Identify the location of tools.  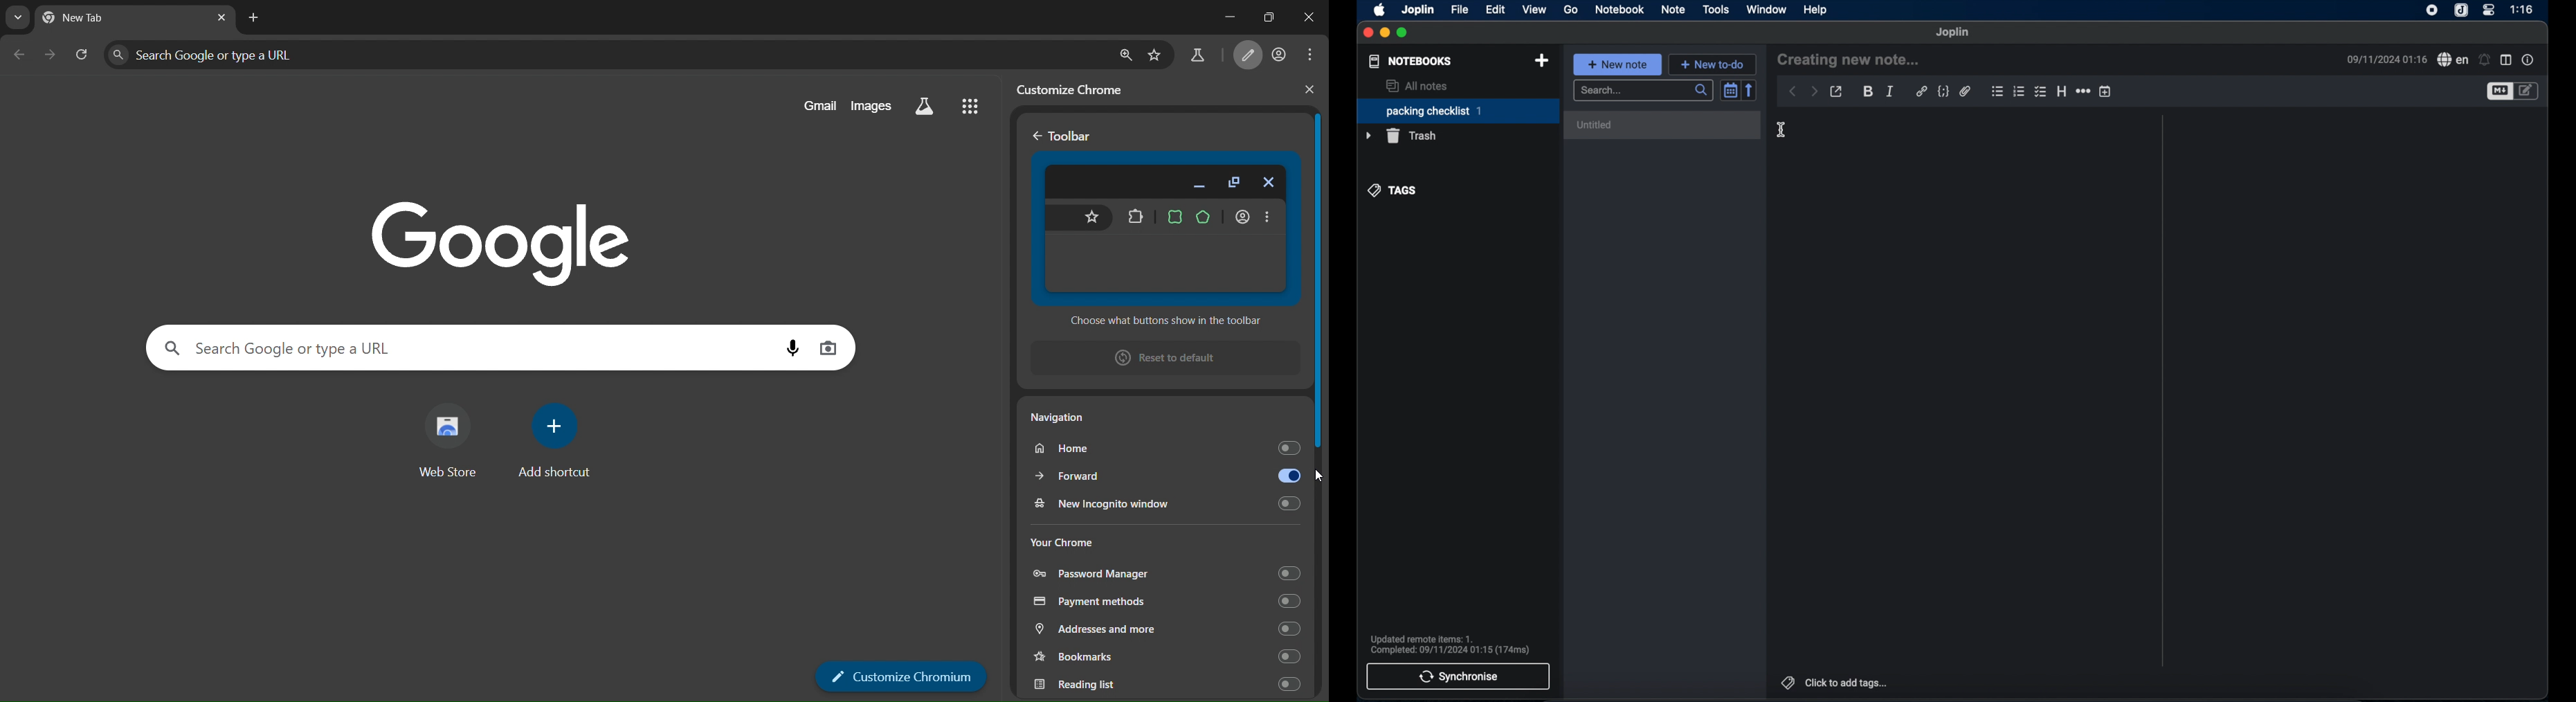
(1717, 10).